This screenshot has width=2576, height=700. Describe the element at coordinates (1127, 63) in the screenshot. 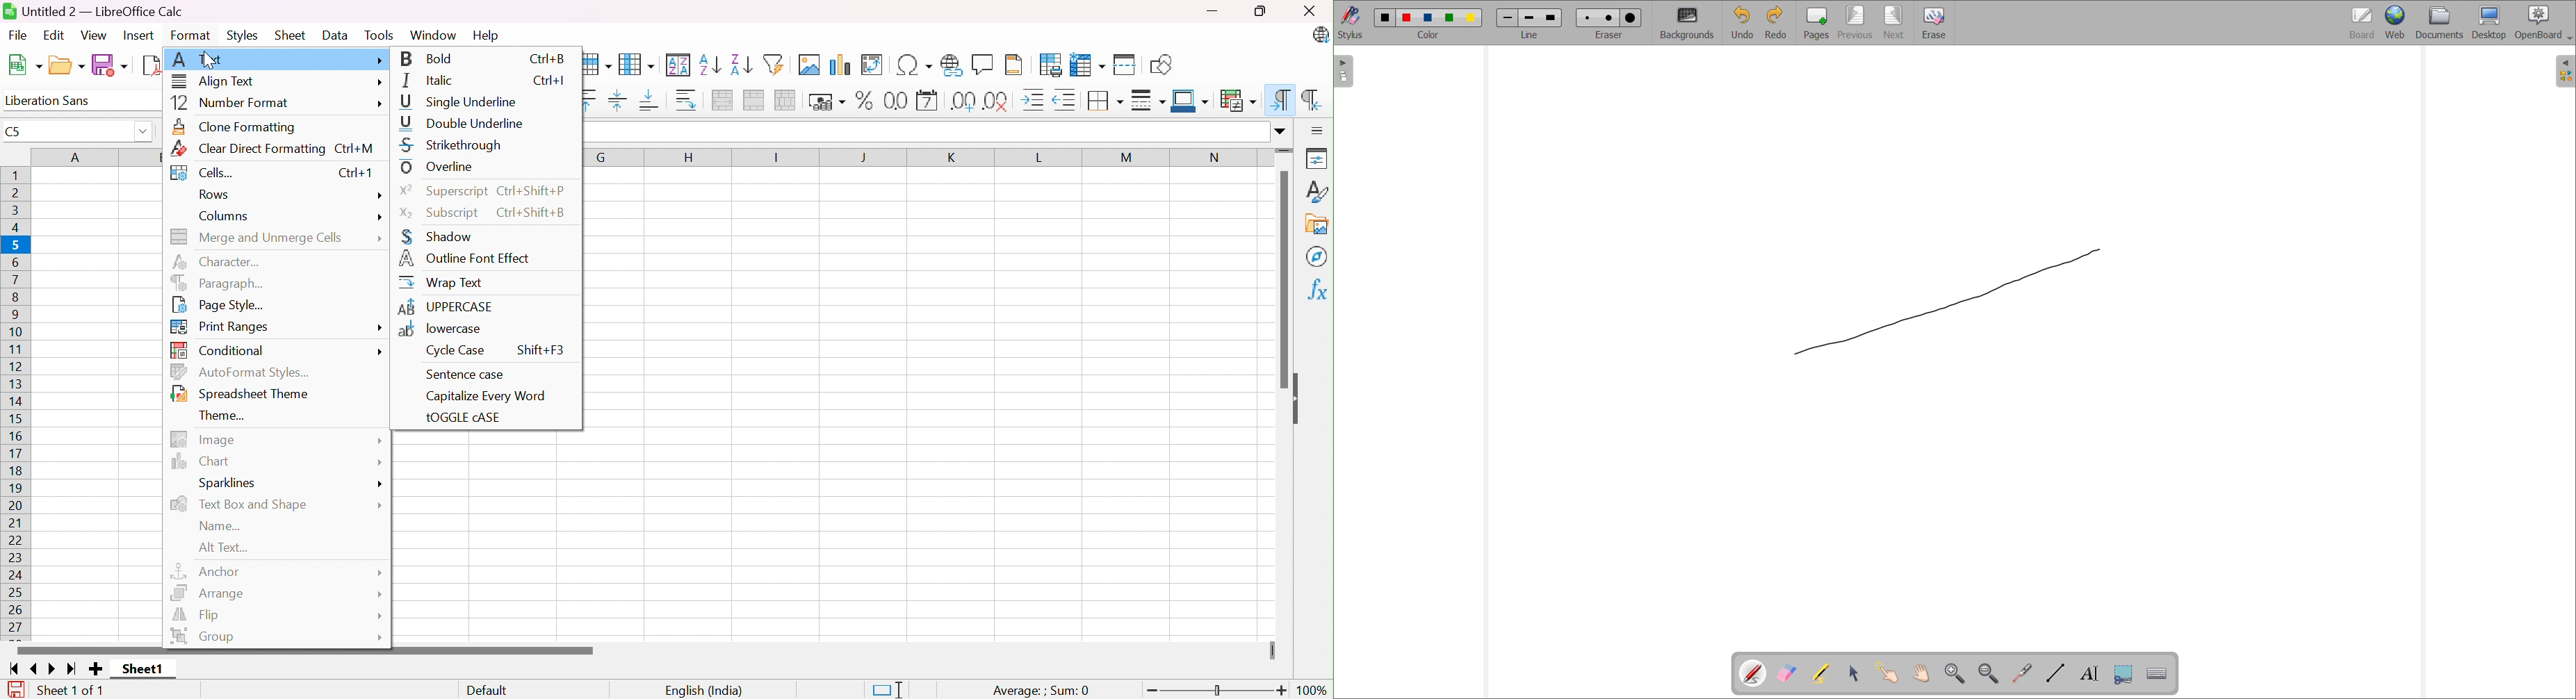

I see `Split Window` at that location.